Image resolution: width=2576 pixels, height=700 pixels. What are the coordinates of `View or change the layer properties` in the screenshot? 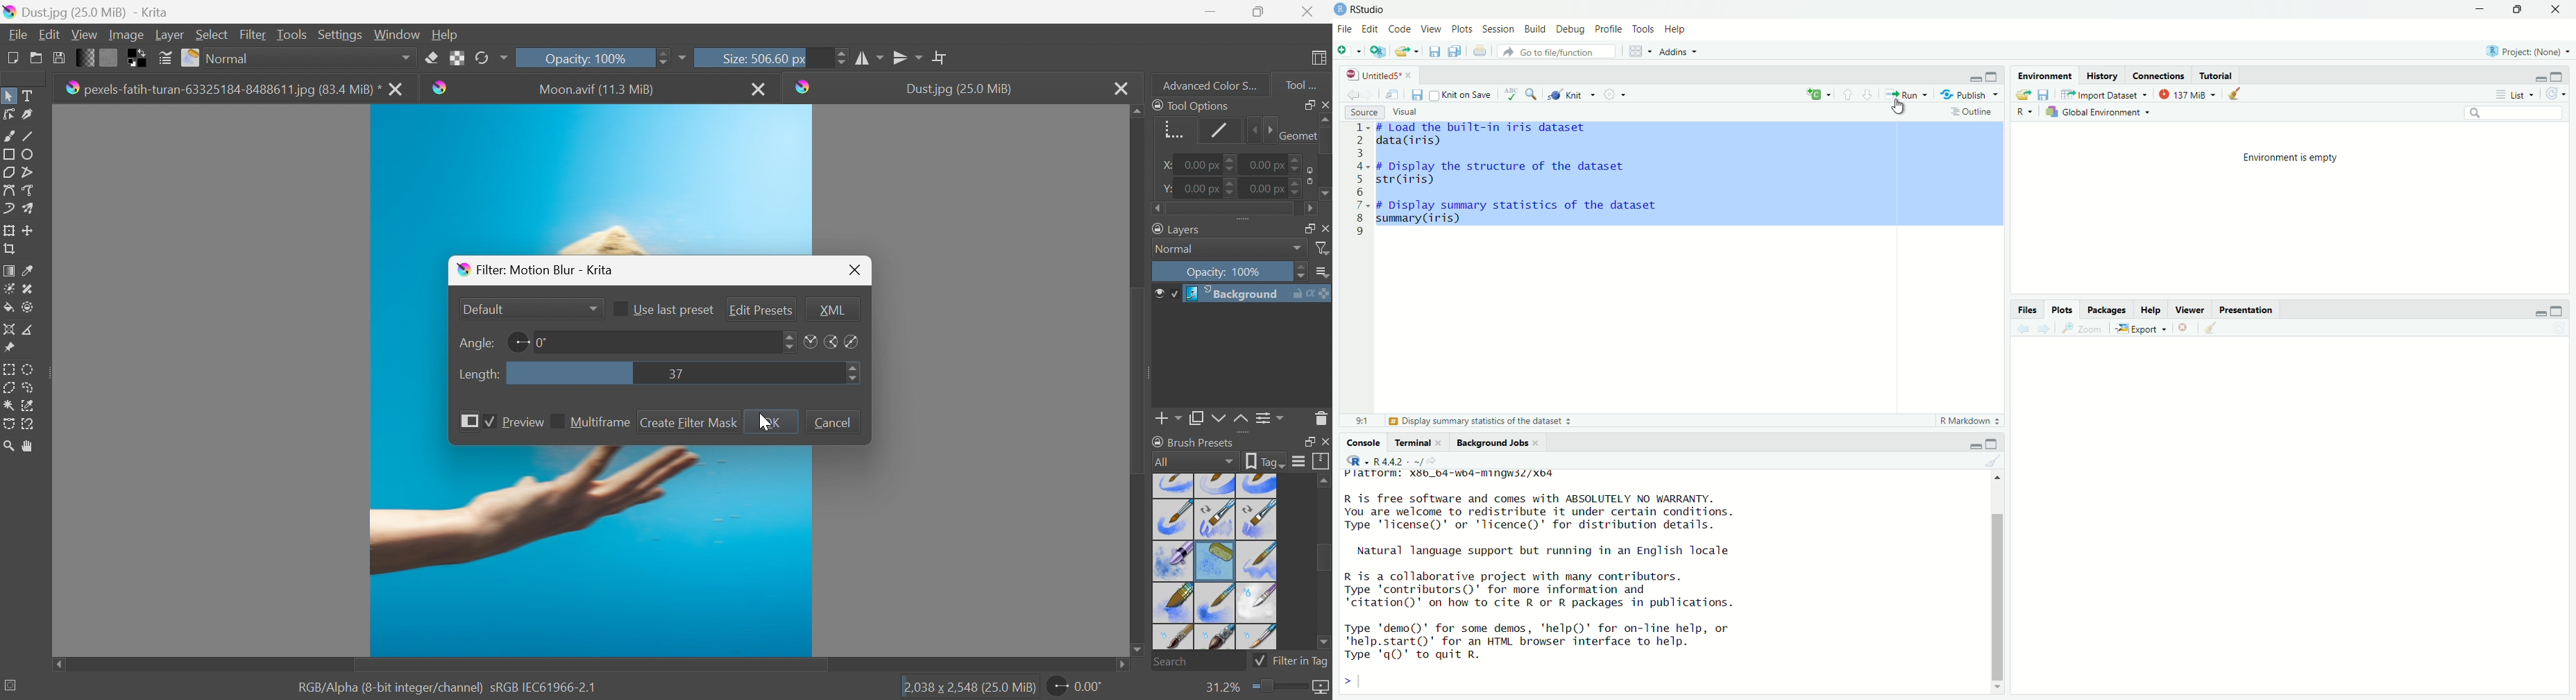 It's located at (1266, 419).